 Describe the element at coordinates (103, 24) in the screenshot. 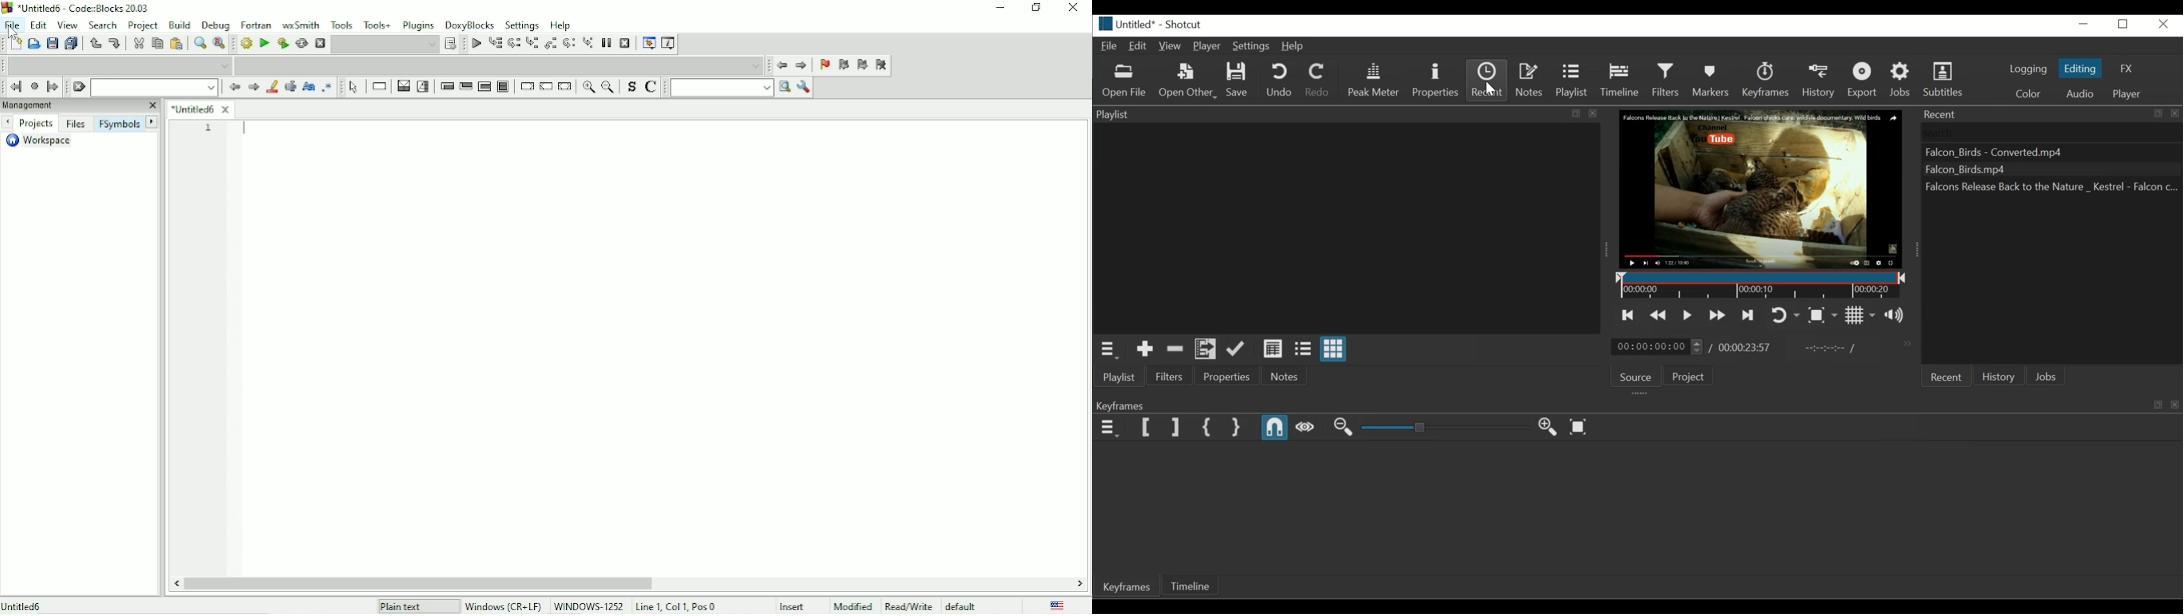

I see `Search` at that location.